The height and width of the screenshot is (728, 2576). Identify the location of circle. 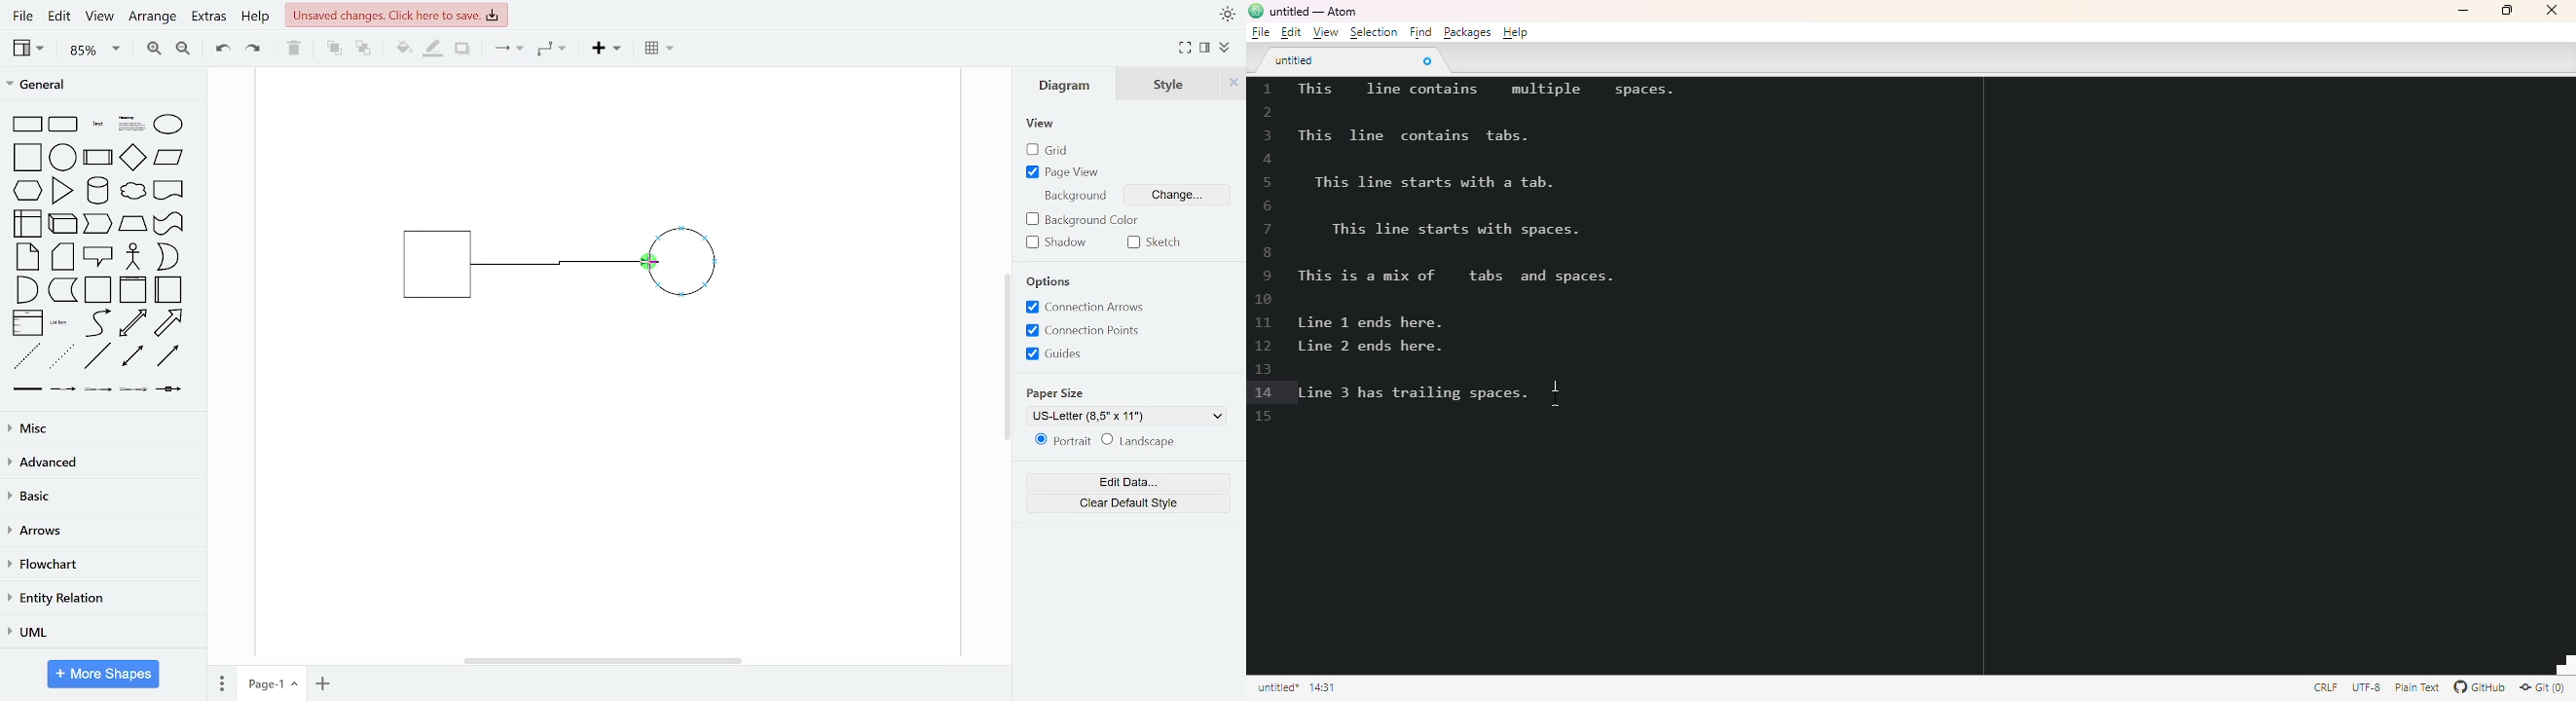
(63, 157).